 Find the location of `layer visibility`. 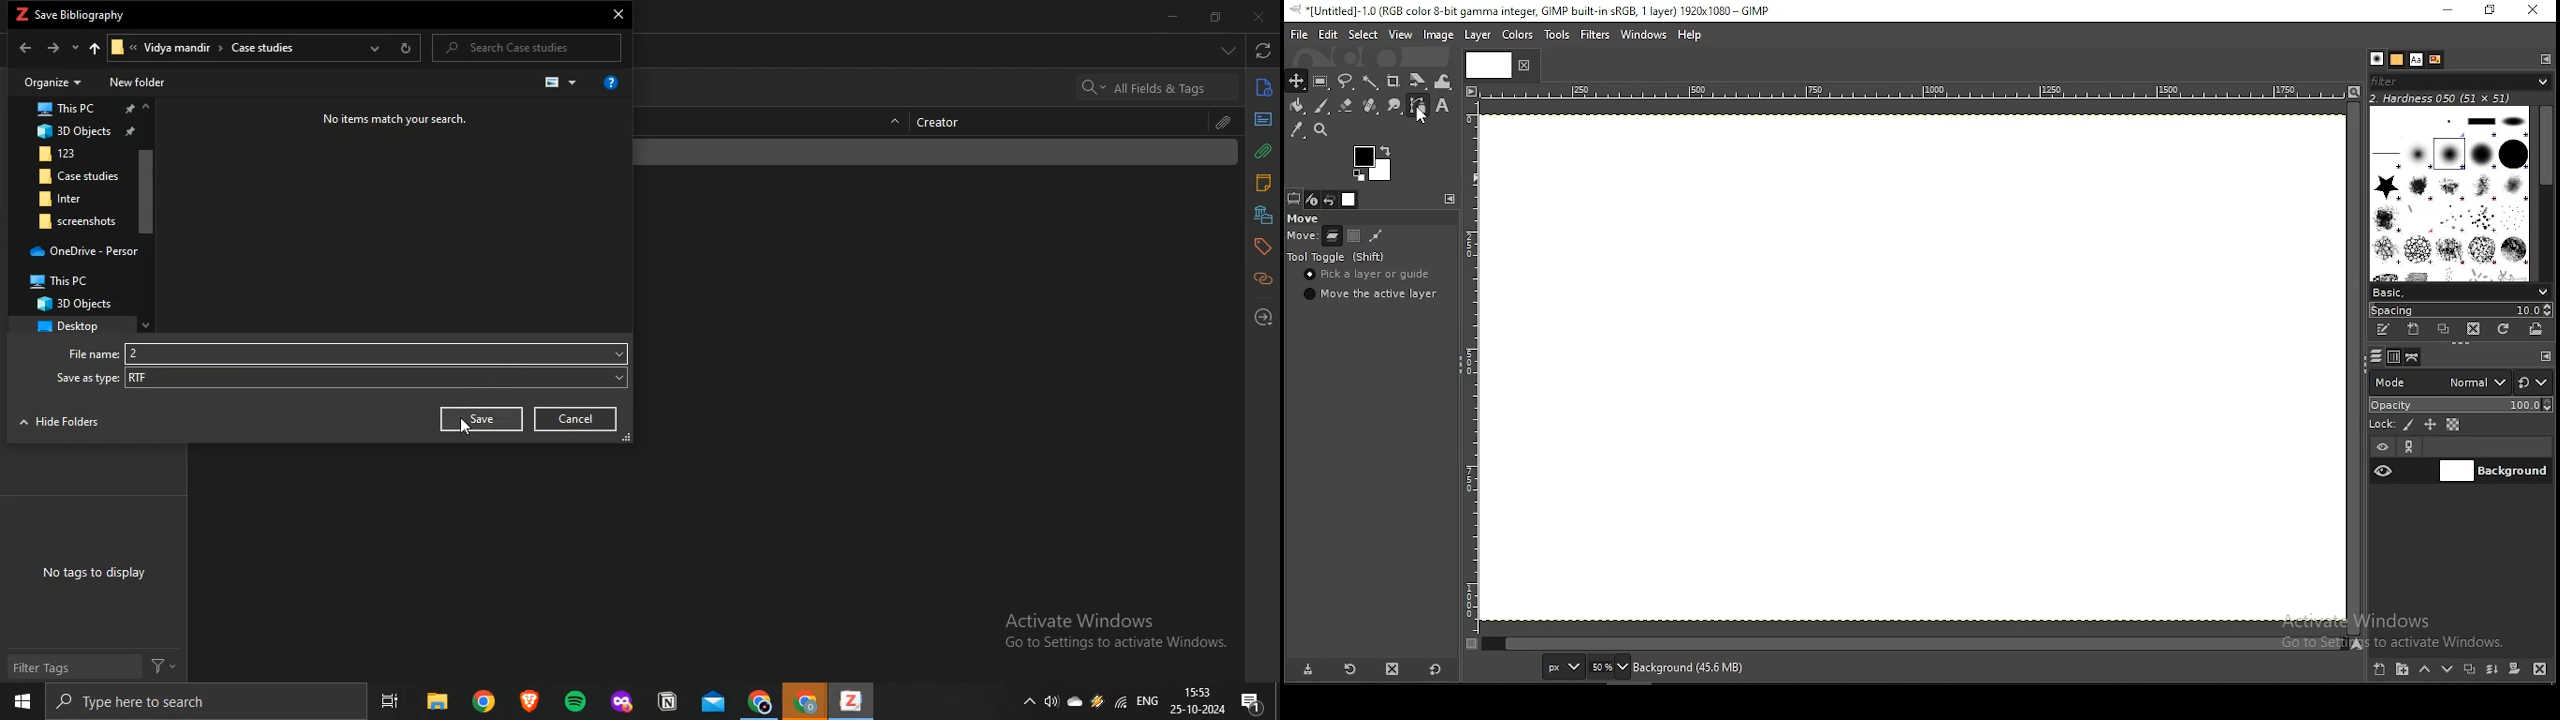

layer visibility is located at coordinates (2383, 446).